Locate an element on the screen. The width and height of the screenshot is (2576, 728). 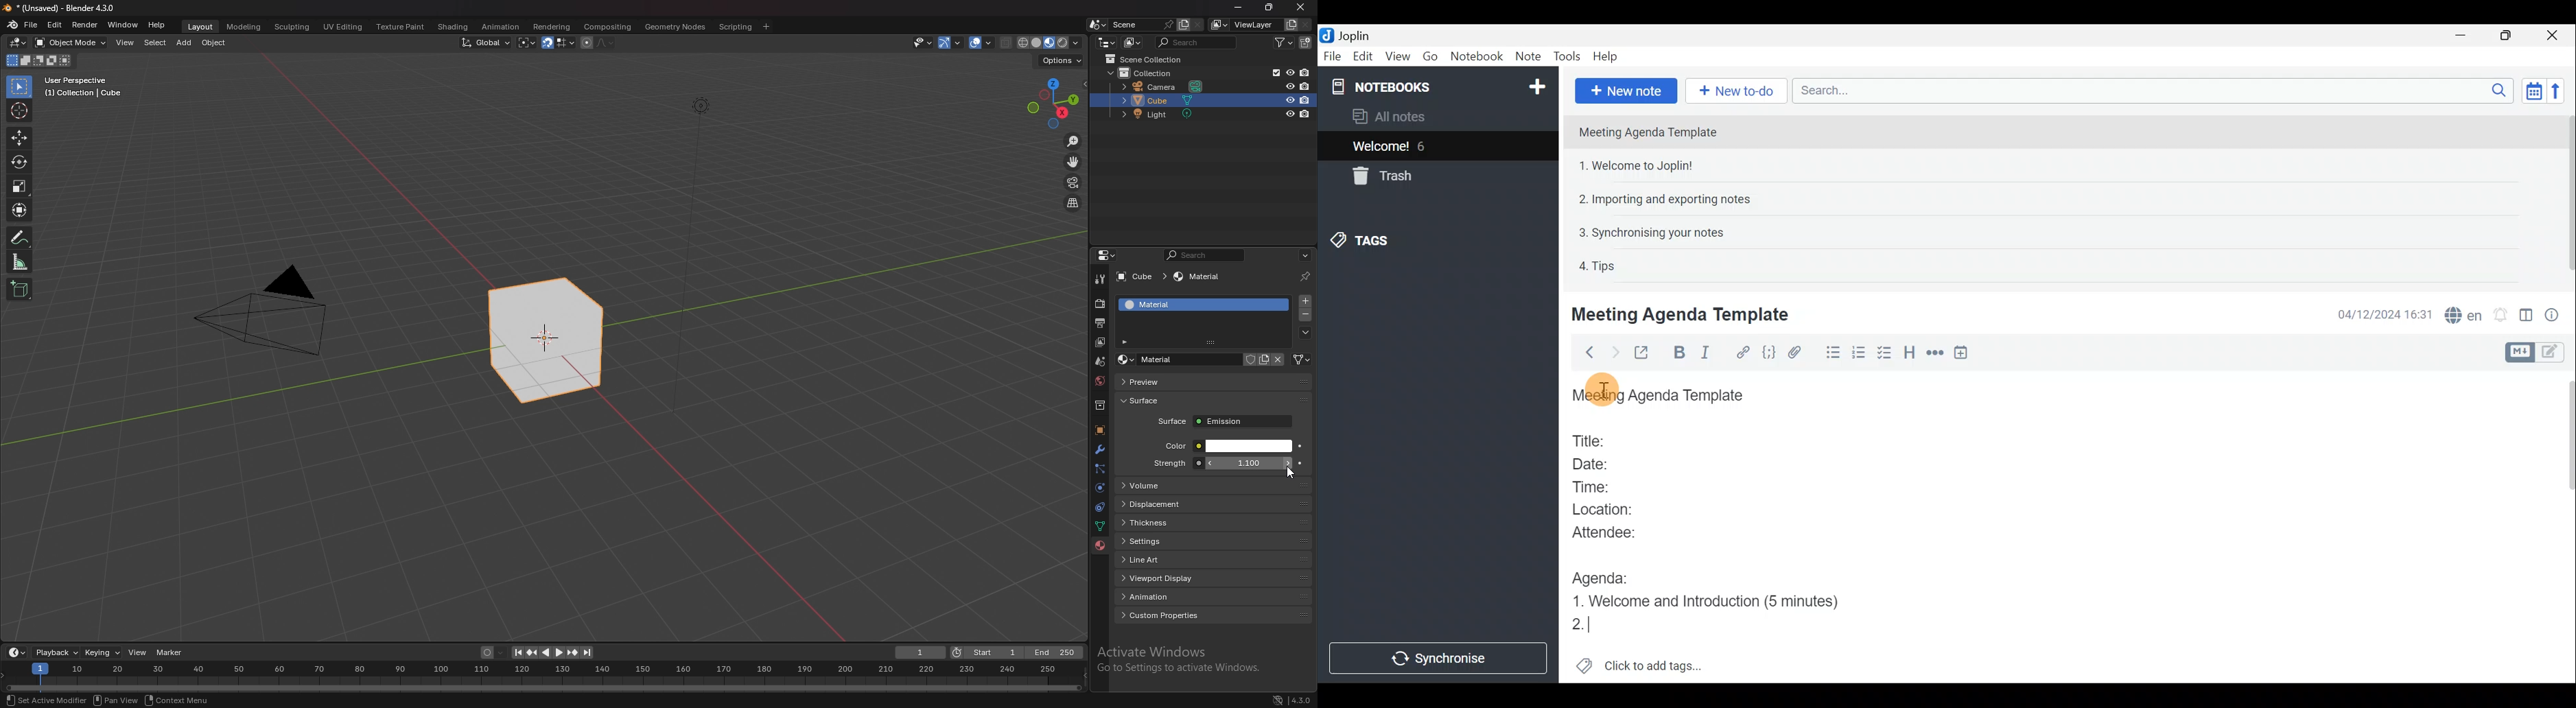
Attach file is located at coordinates (1801, 353).